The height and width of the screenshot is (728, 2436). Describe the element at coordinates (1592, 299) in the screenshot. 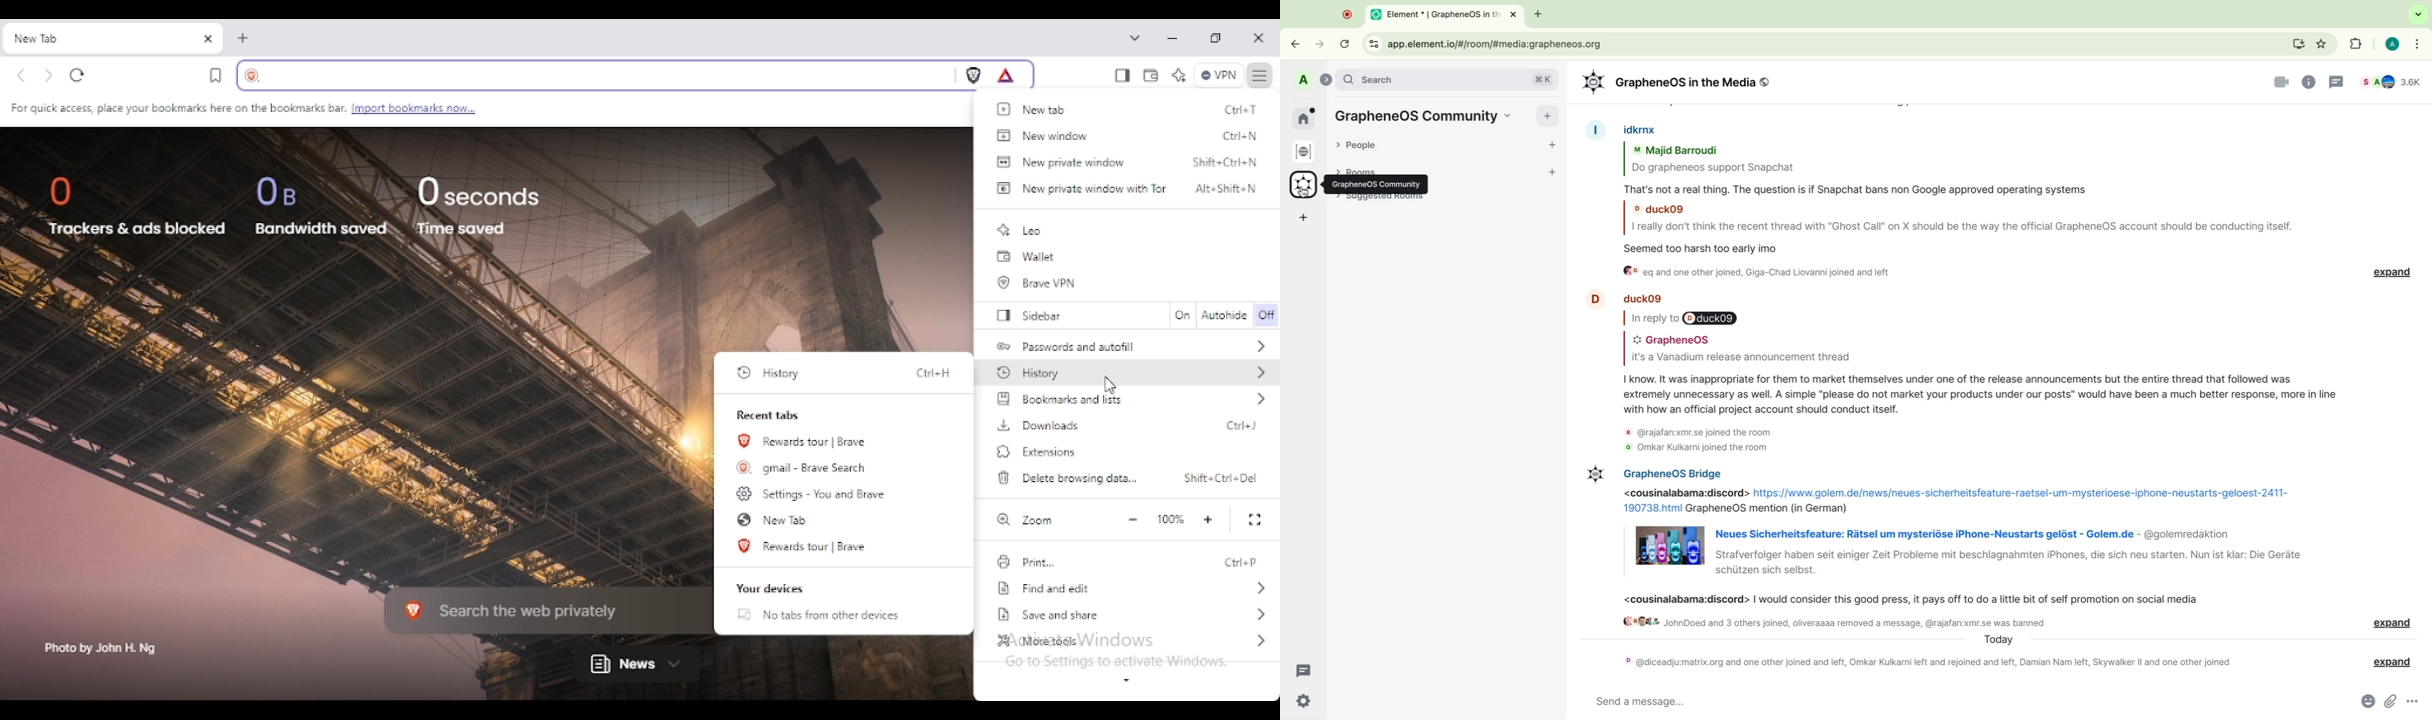

I see `profile picture` at that location.